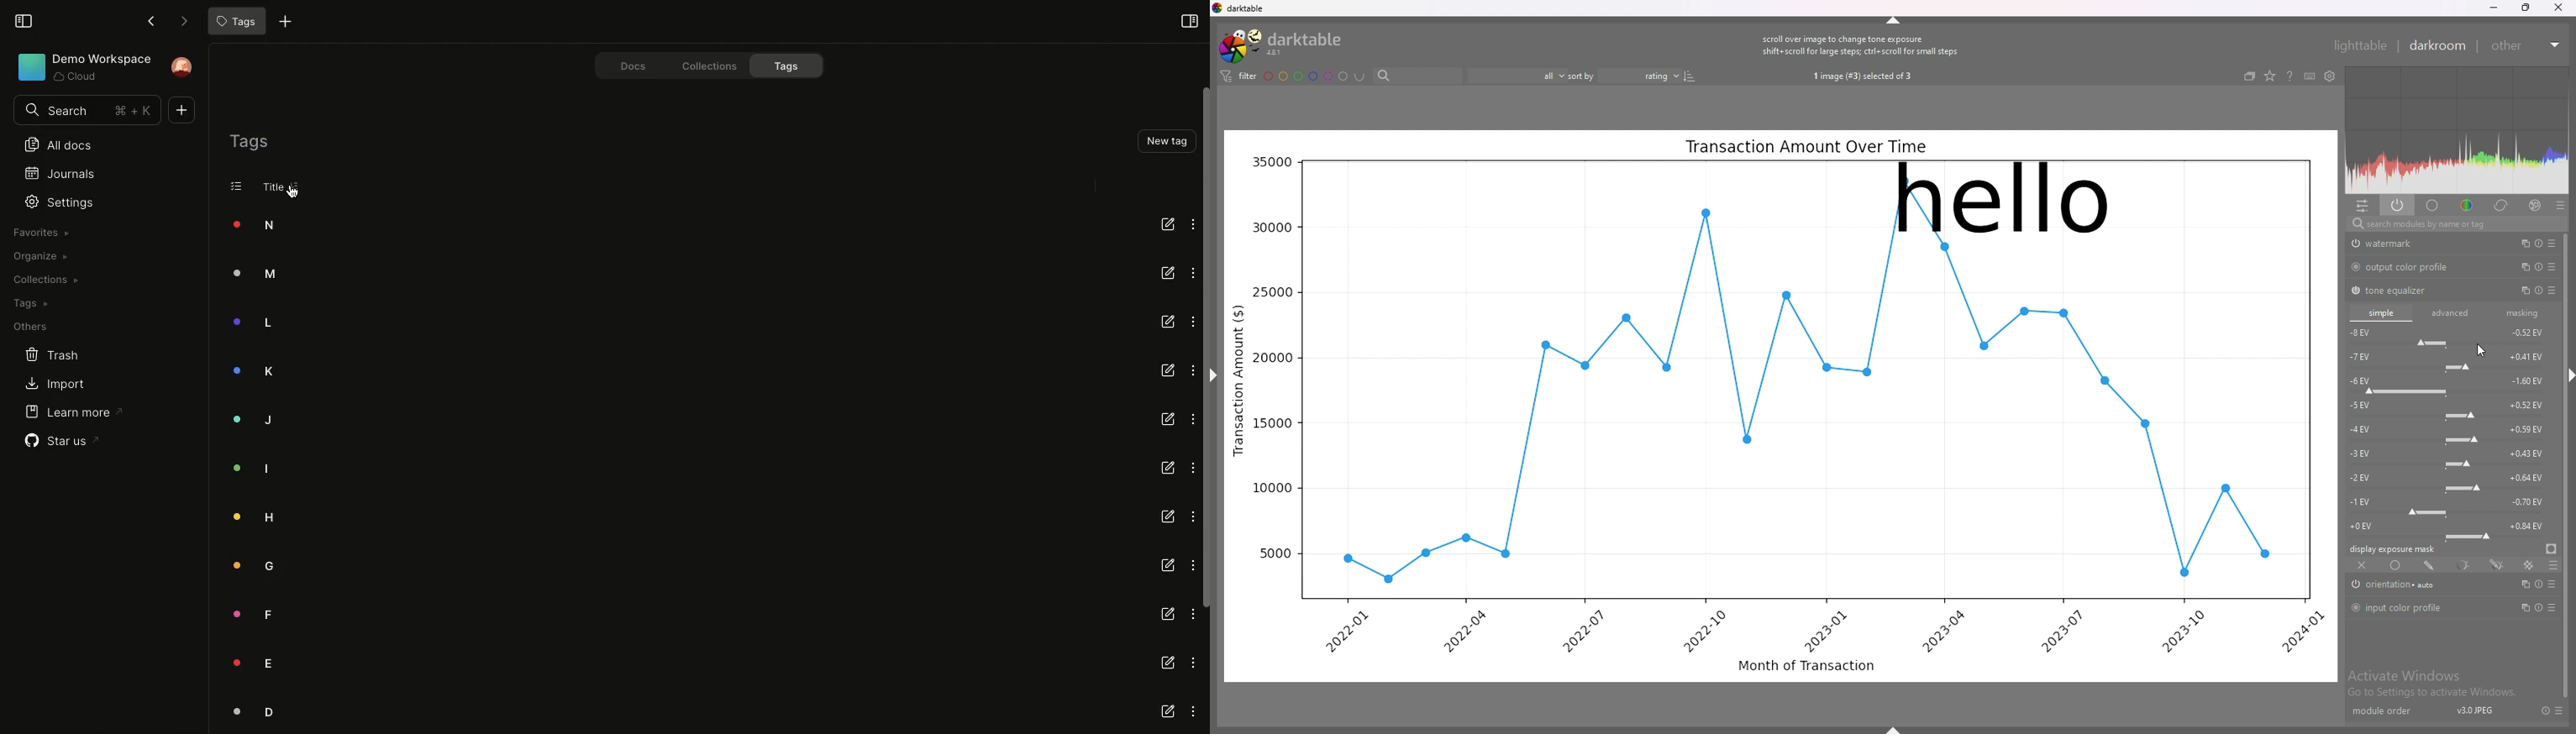 The height and width of the screenshot is (756, 2576). I want to click on 2023-07, so click(2059, 630).